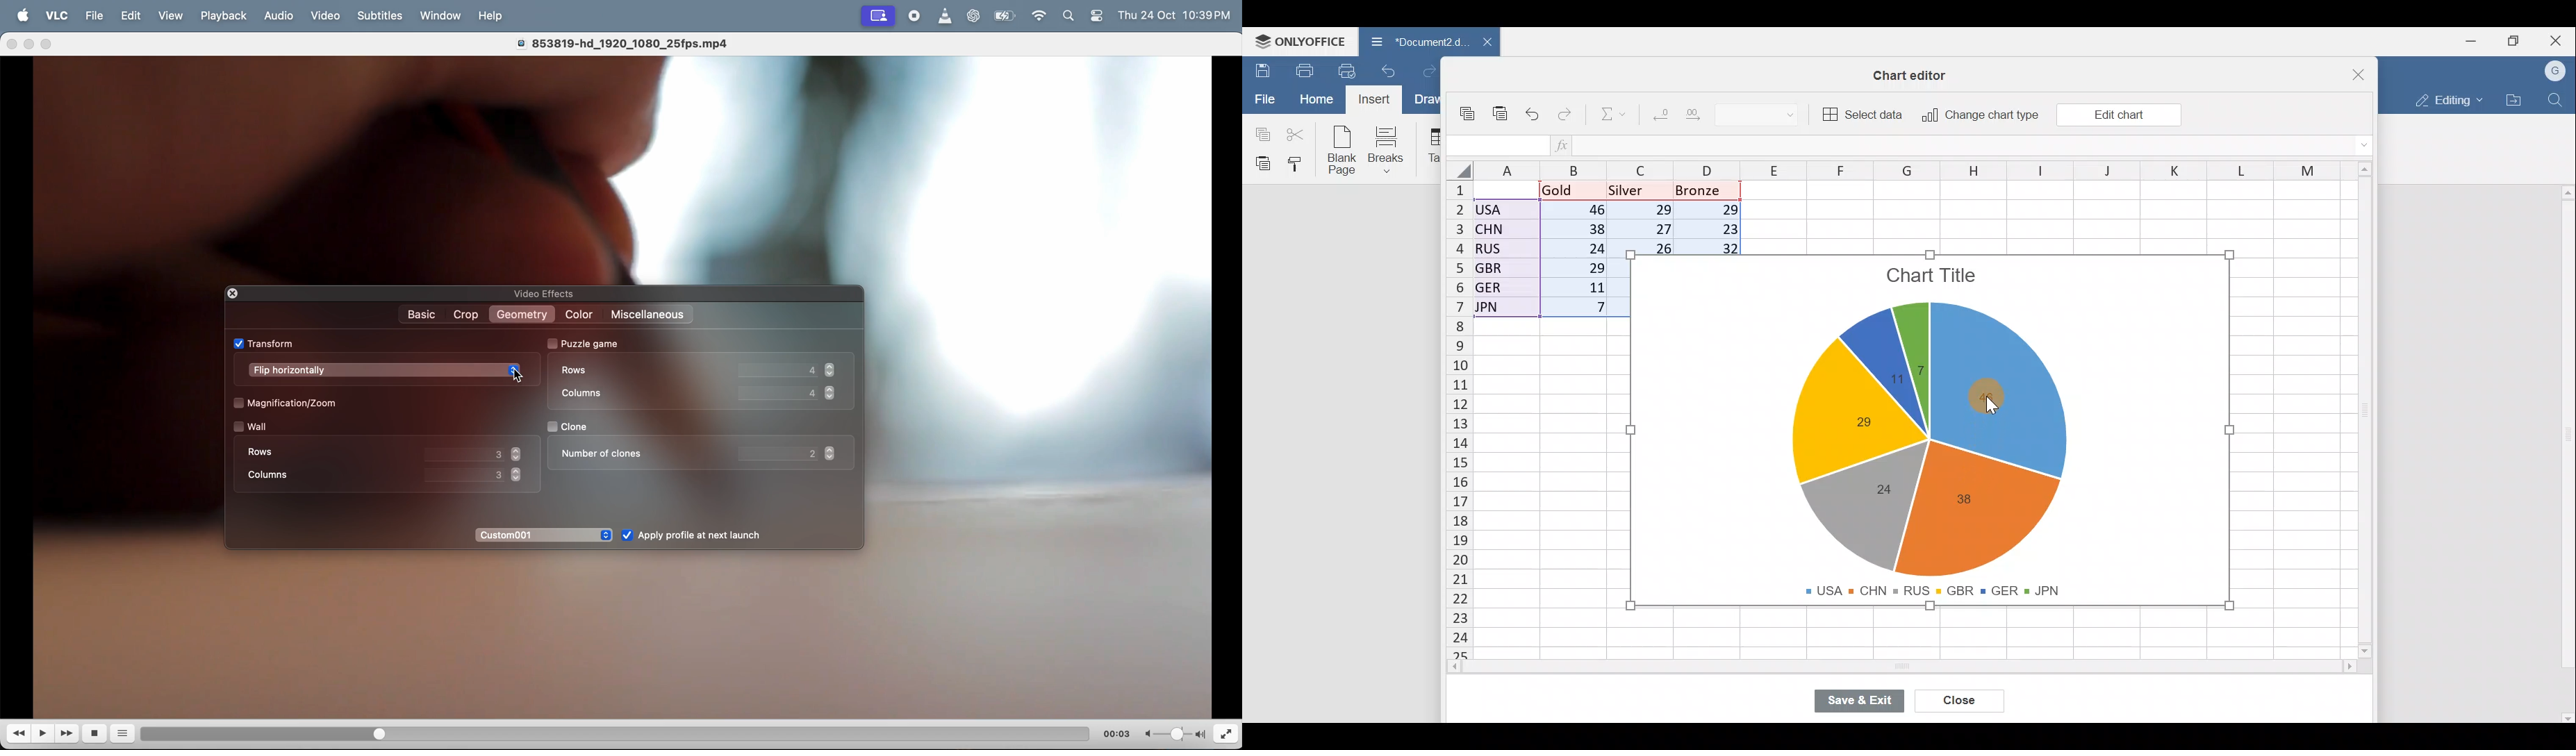  What do you see at coordinates (1913, 75) in the screenshot?
I see `Chart editor` at bounding box center [1913, 75].